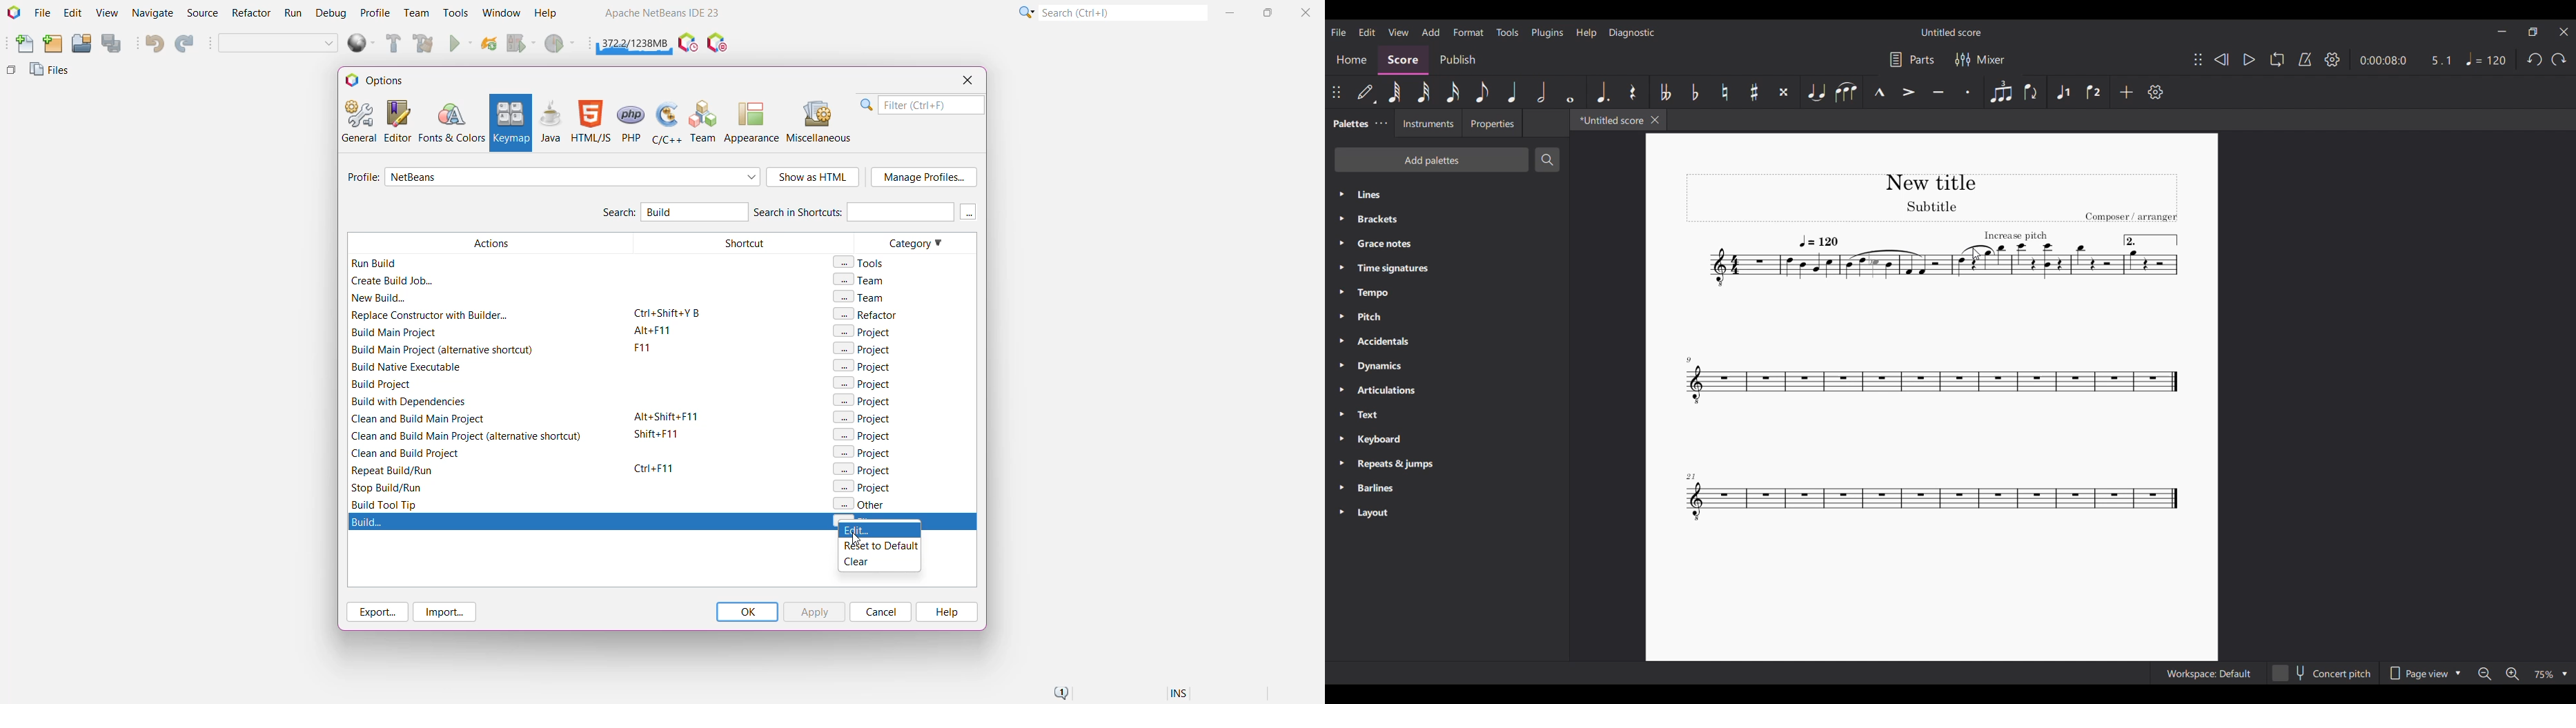 The height and width of the screenshot is (728, 2576). Describe the element at coordinates (1951, 32) in the screenshot. I see `Untitled score` at that location.